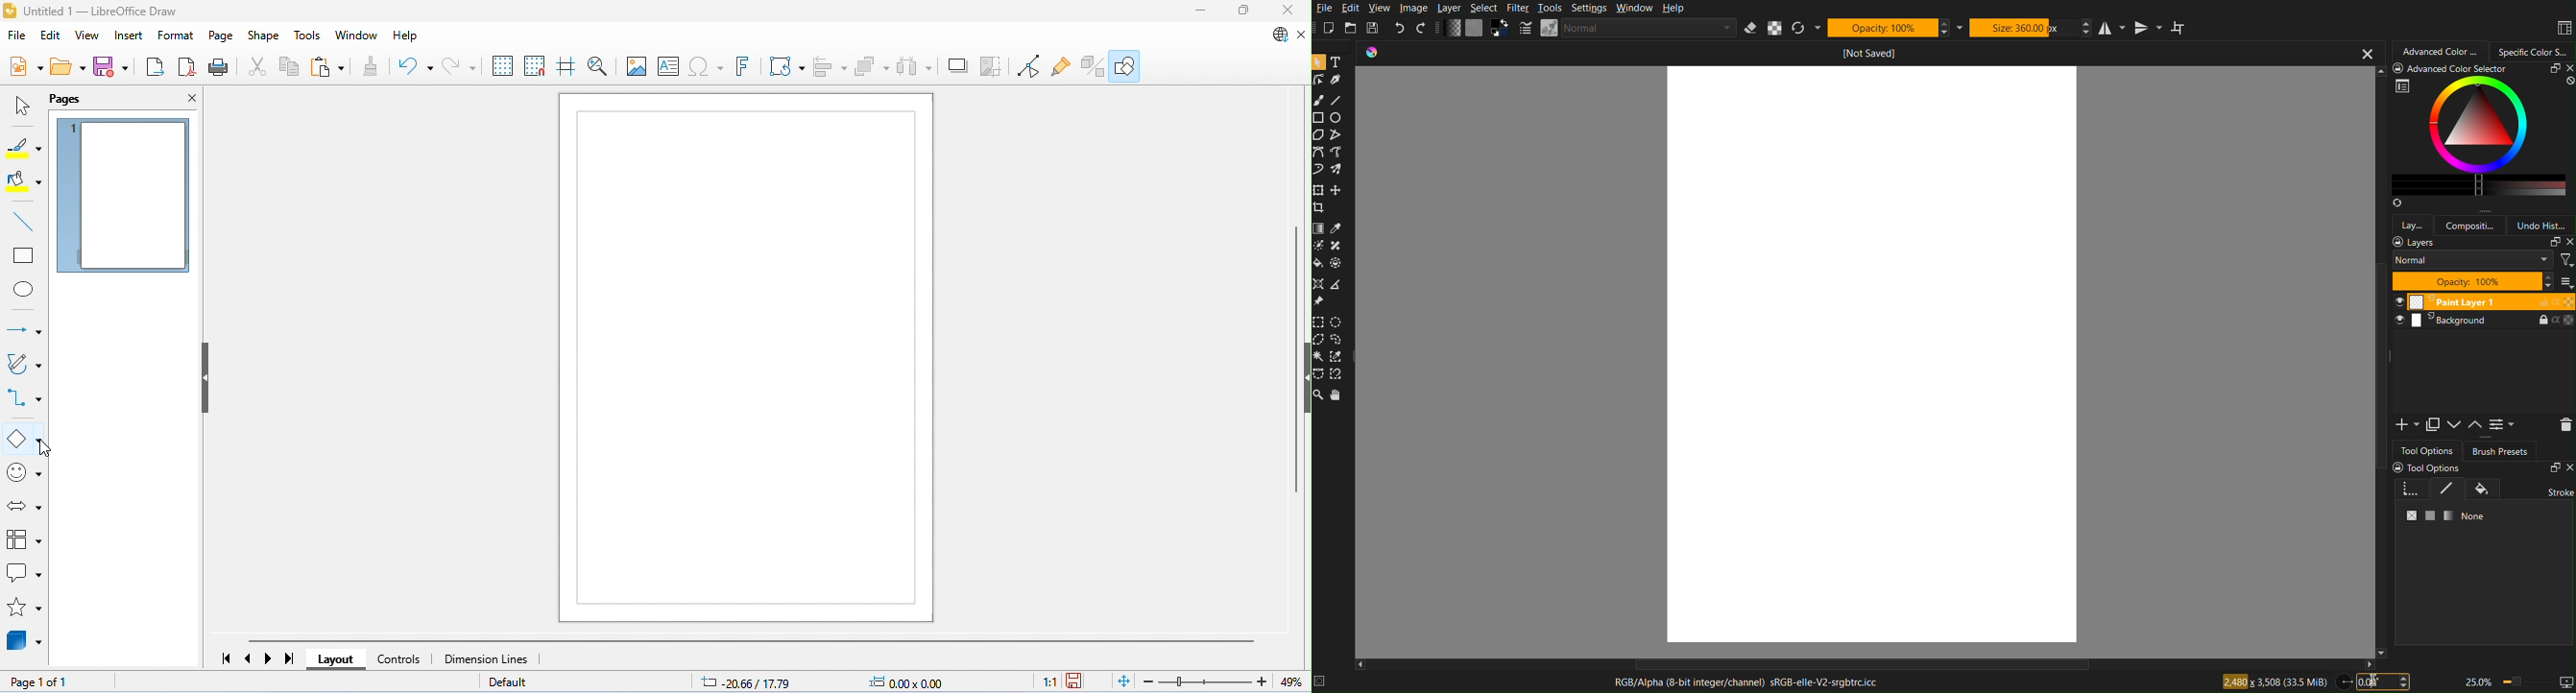 The width and height of the screenshot is (2576, 700). What do you see at coordinates (1550, 9) in the screenshot?
I see `Tools` at bounding box center [1550, 9].